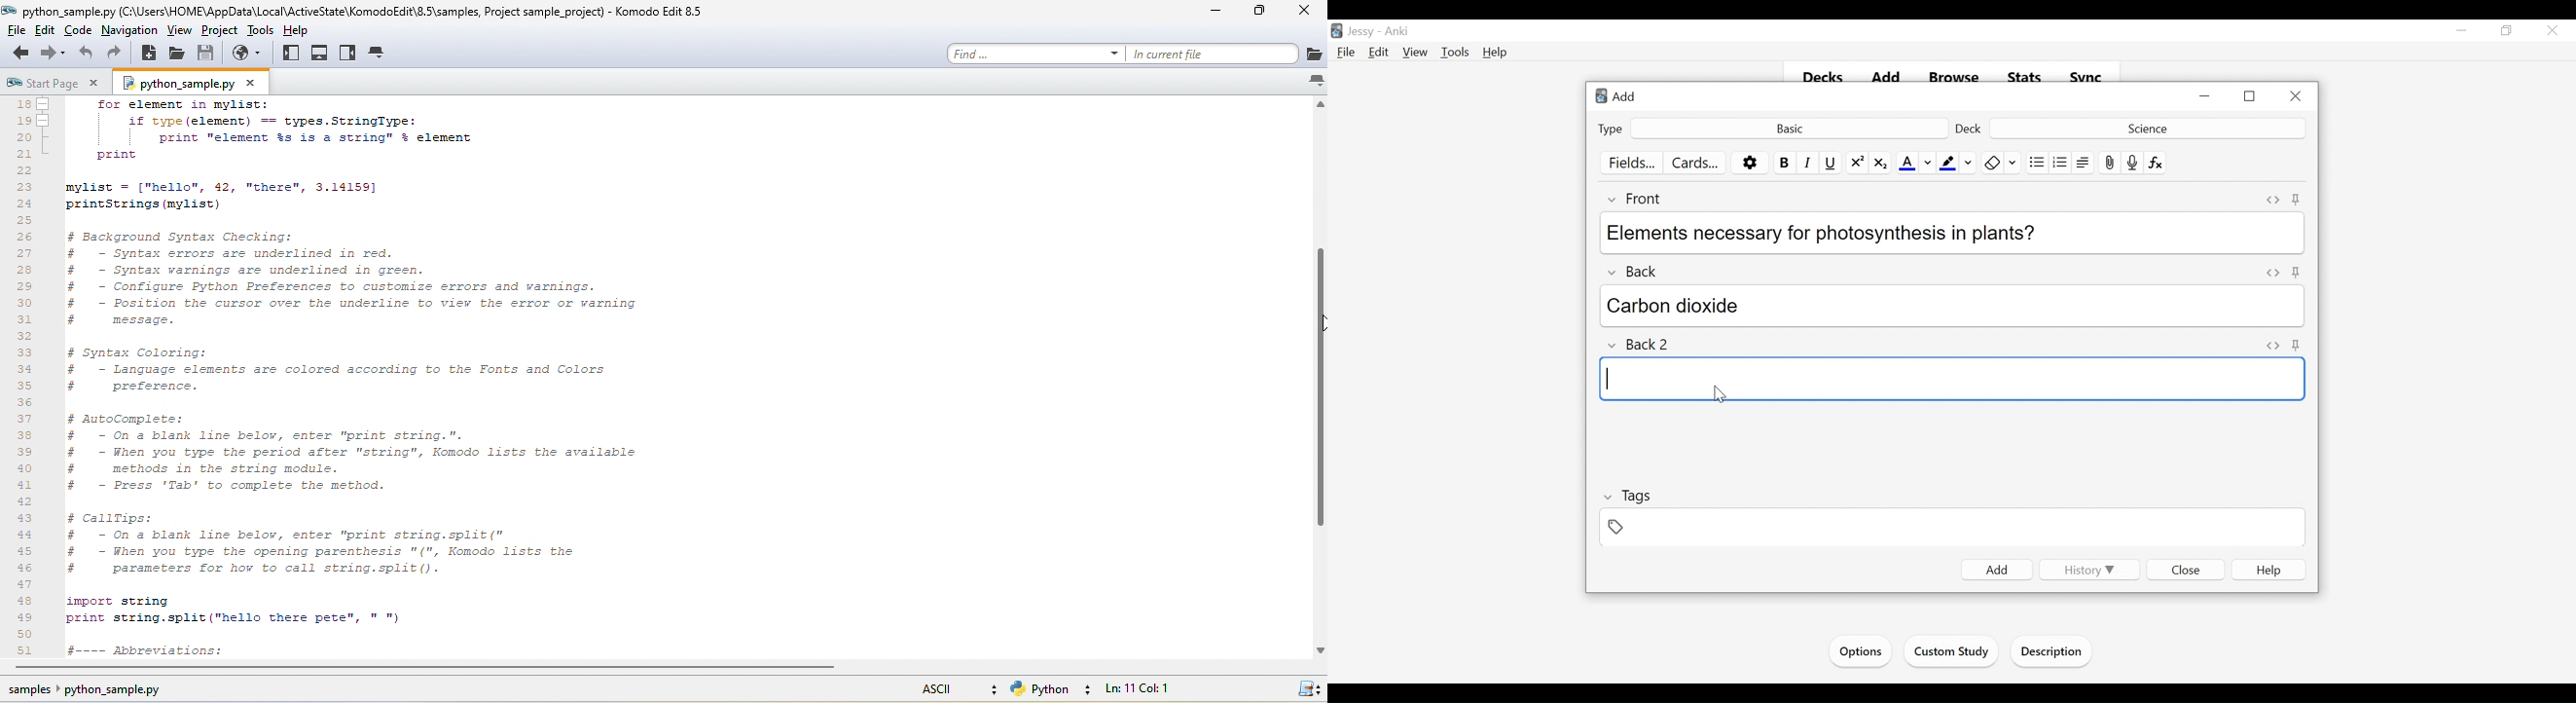 This screenshot has width=2576, height=728. I want to click on in current file, so click(1225, 54).